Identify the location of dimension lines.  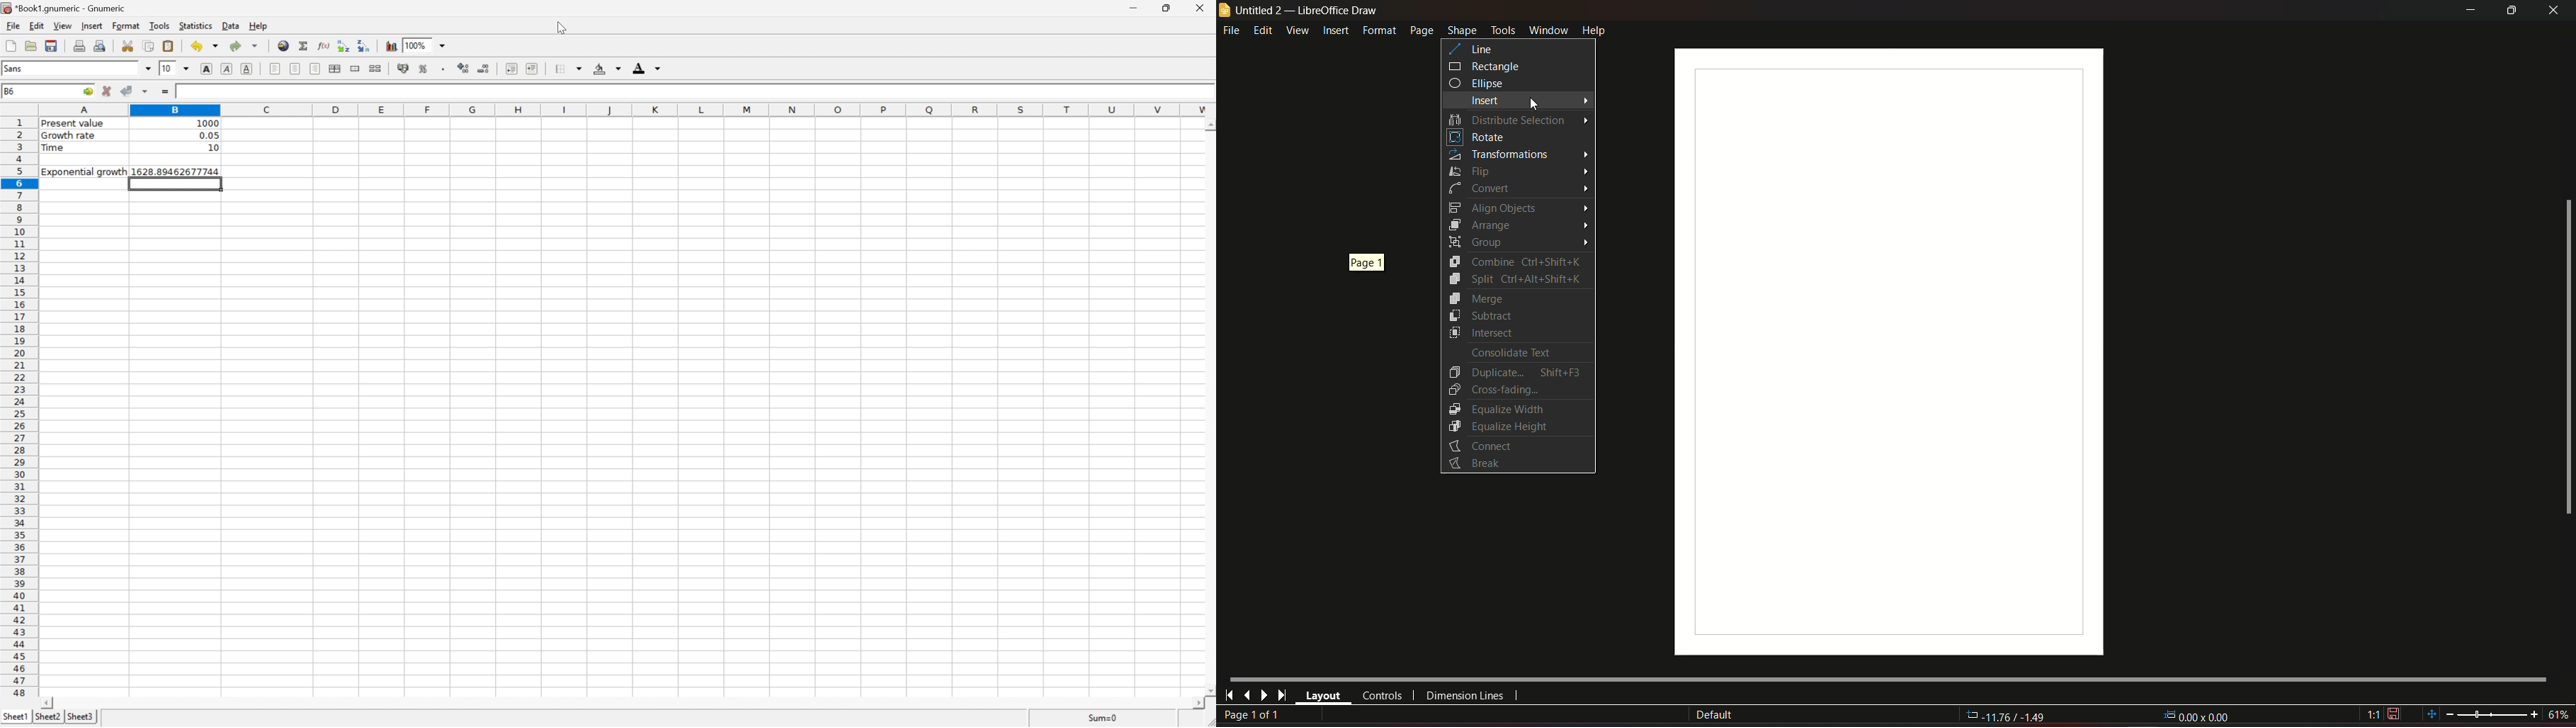
(1465, 698).